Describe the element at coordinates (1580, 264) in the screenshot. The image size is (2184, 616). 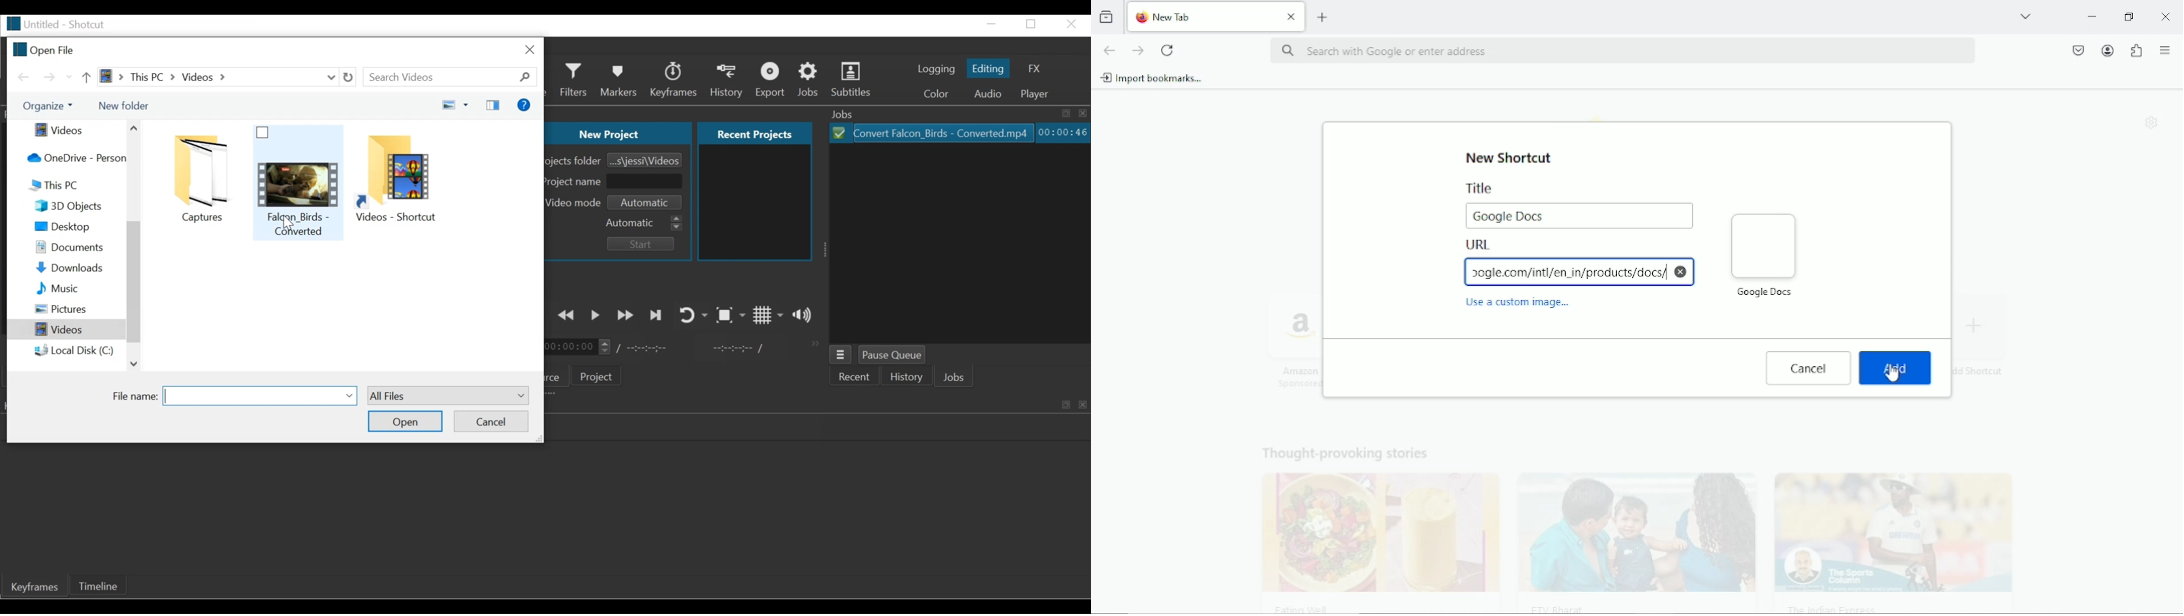
I see `URL: www.google.com/intl/en_in/products/docs/` at that location.